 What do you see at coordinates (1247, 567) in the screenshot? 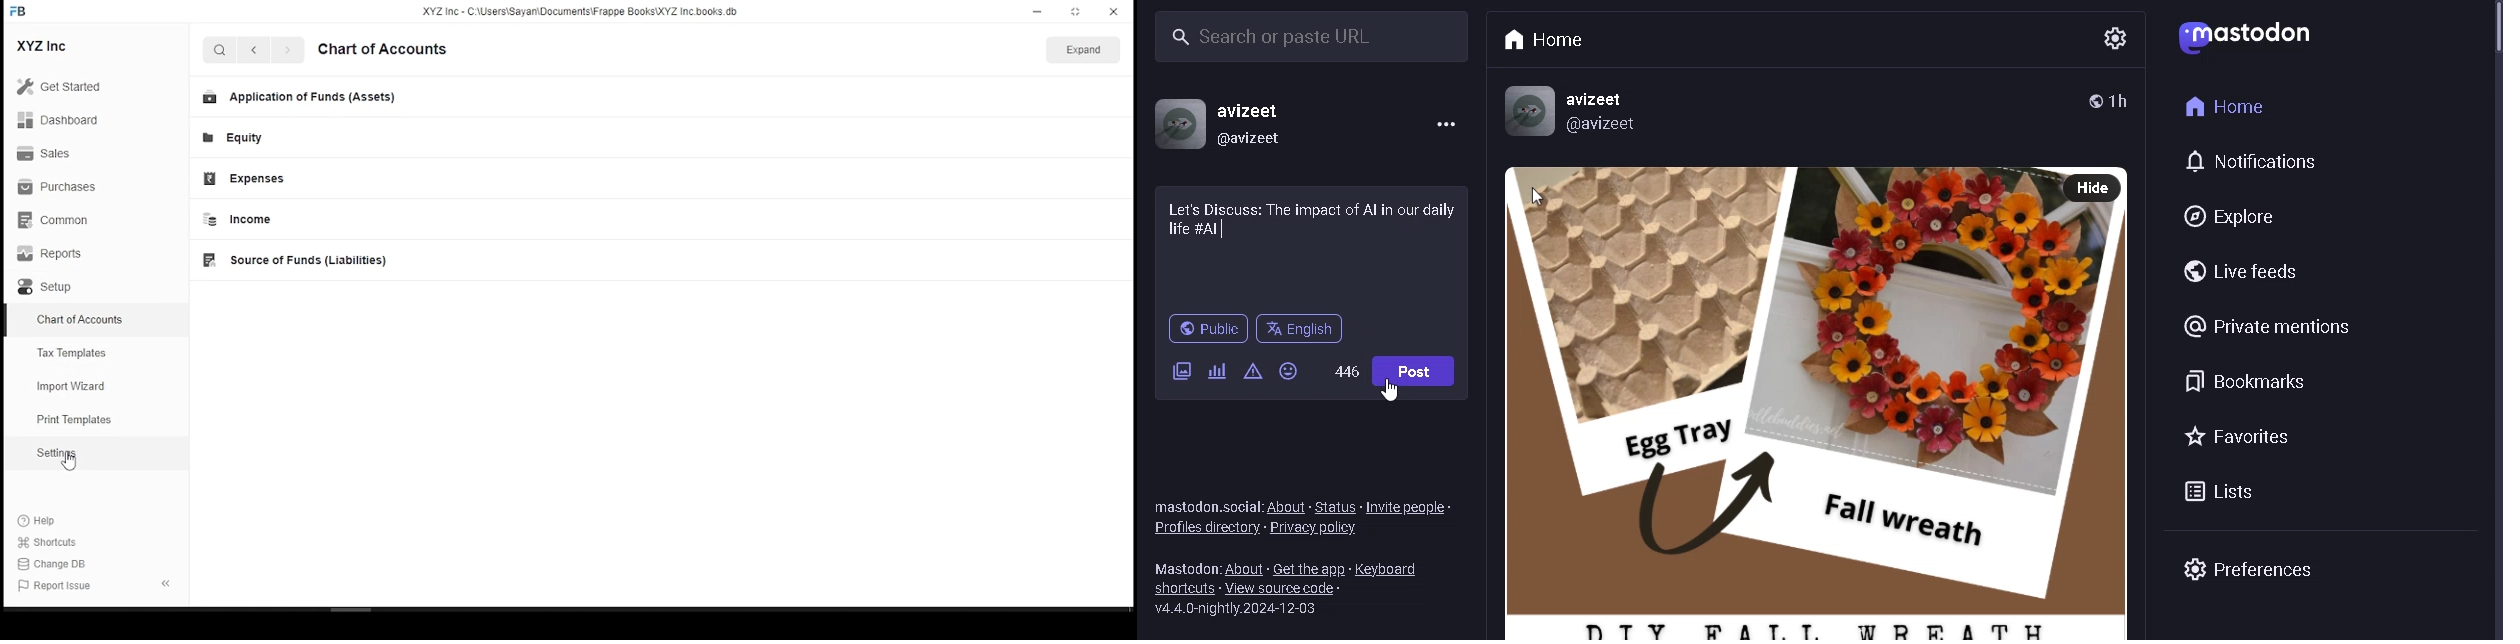
I see `ABOUT` at bounding box center [1247, 567].